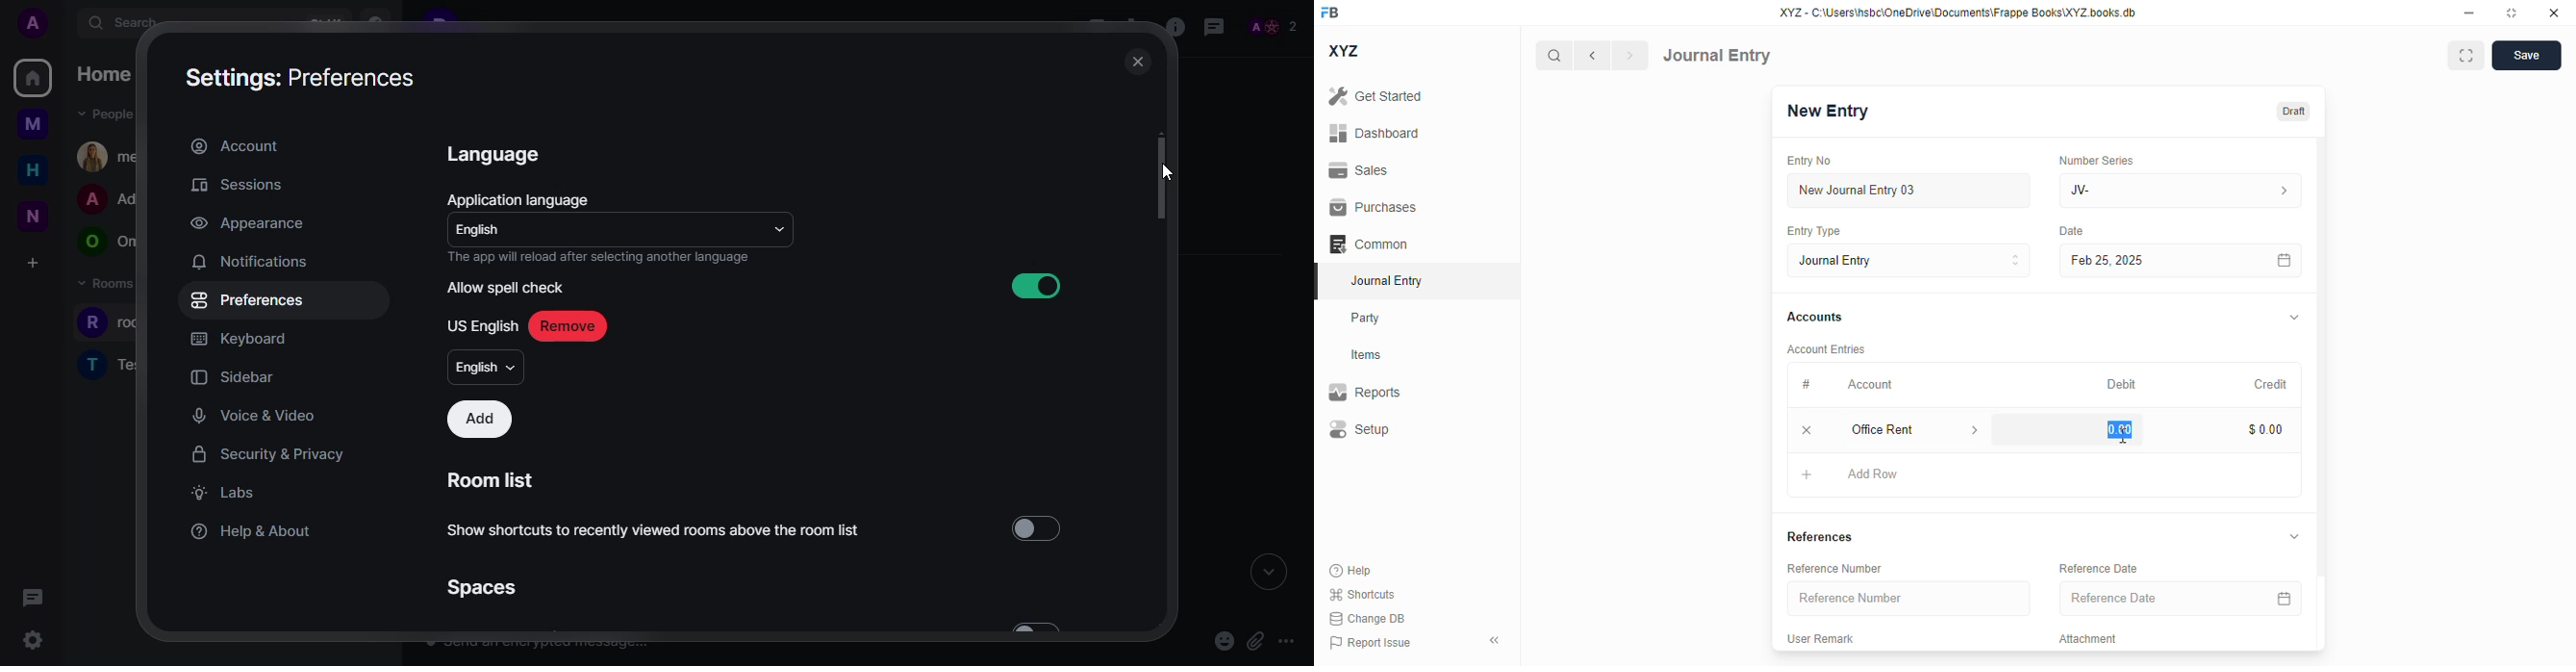  Describe the element at coordinates (2511, 13) in the screenshot. I see `toggle maximize` at that location.